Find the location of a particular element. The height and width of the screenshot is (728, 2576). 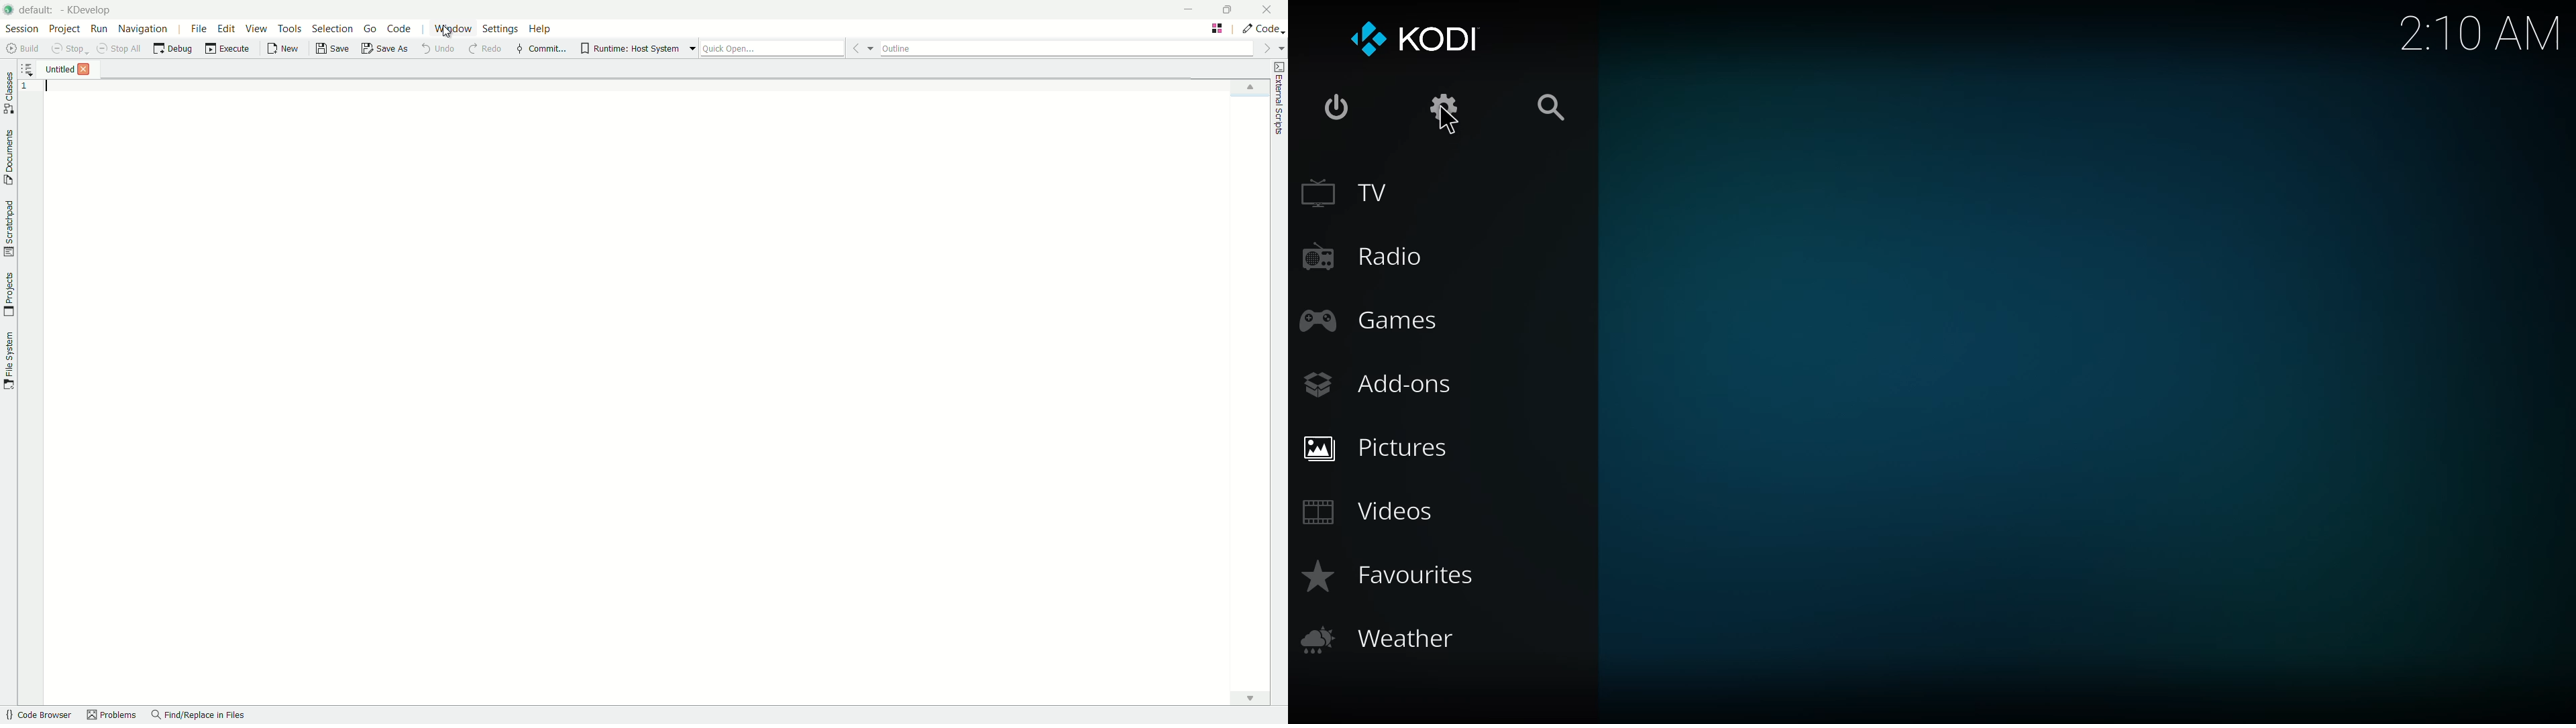

search is located at coordinates (1552, 105).